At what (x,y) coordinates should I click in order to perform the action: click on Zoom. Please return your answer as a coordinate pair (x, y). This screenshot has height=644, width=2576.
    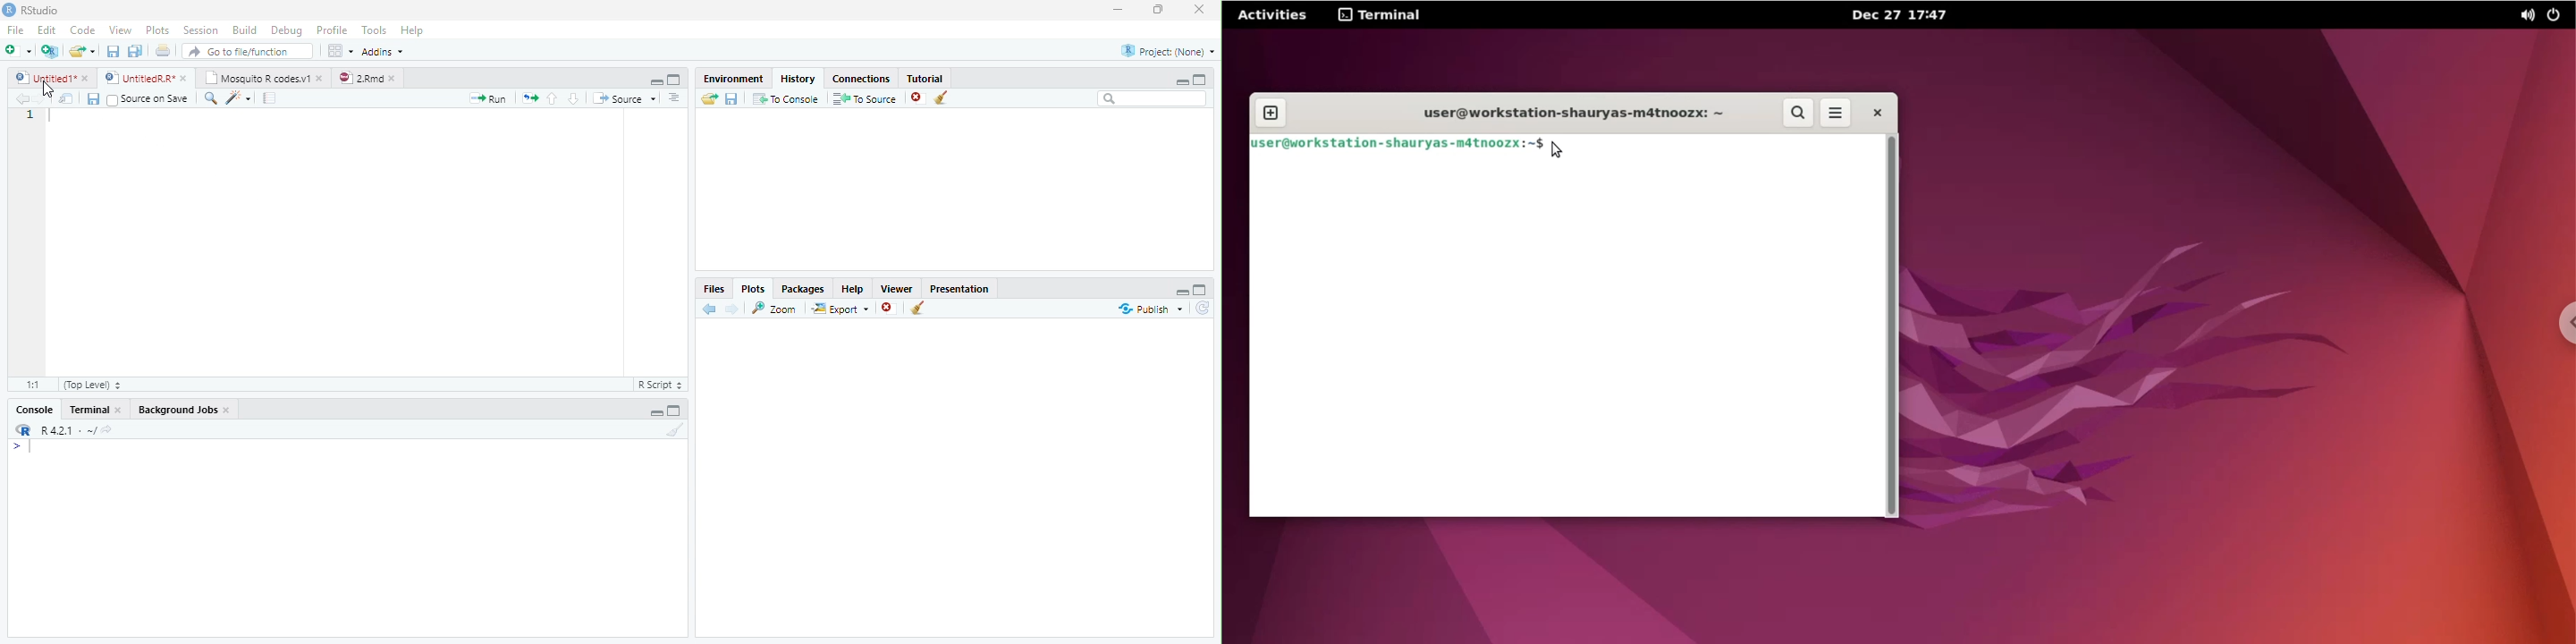
    Looking at the image, I should click on (776, 309).